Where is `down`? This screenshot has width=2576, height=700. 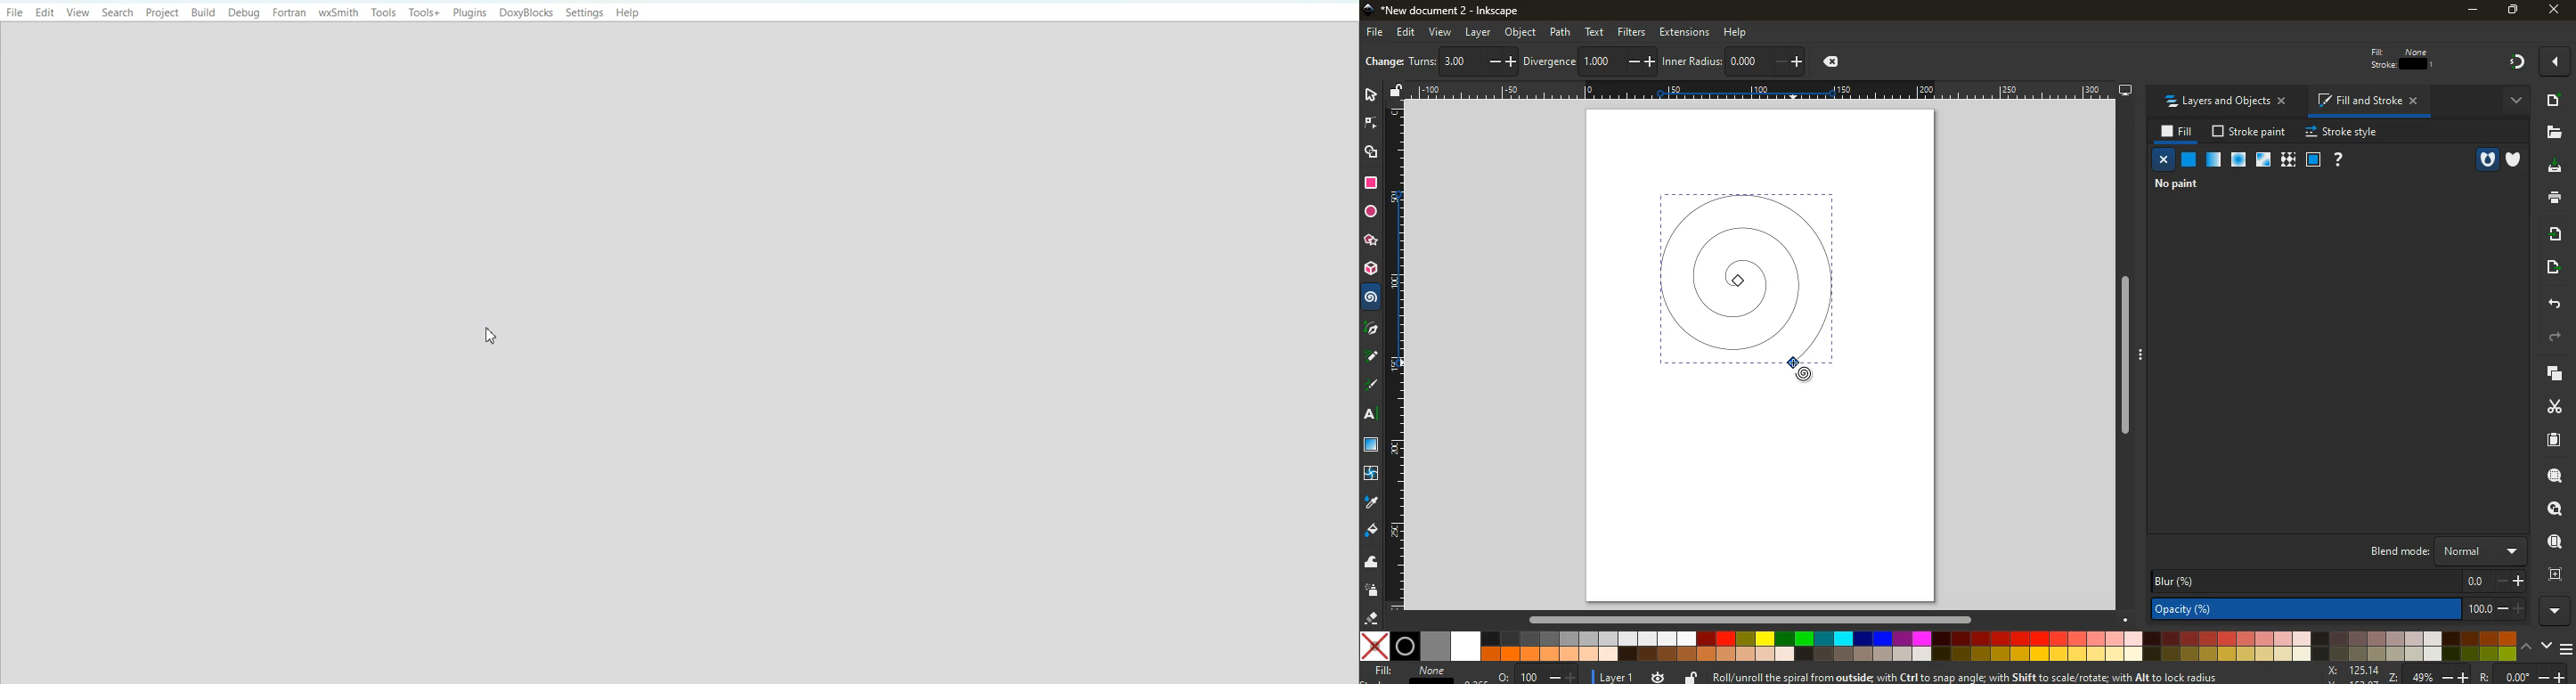 down is located at coordinates (2548, 647).